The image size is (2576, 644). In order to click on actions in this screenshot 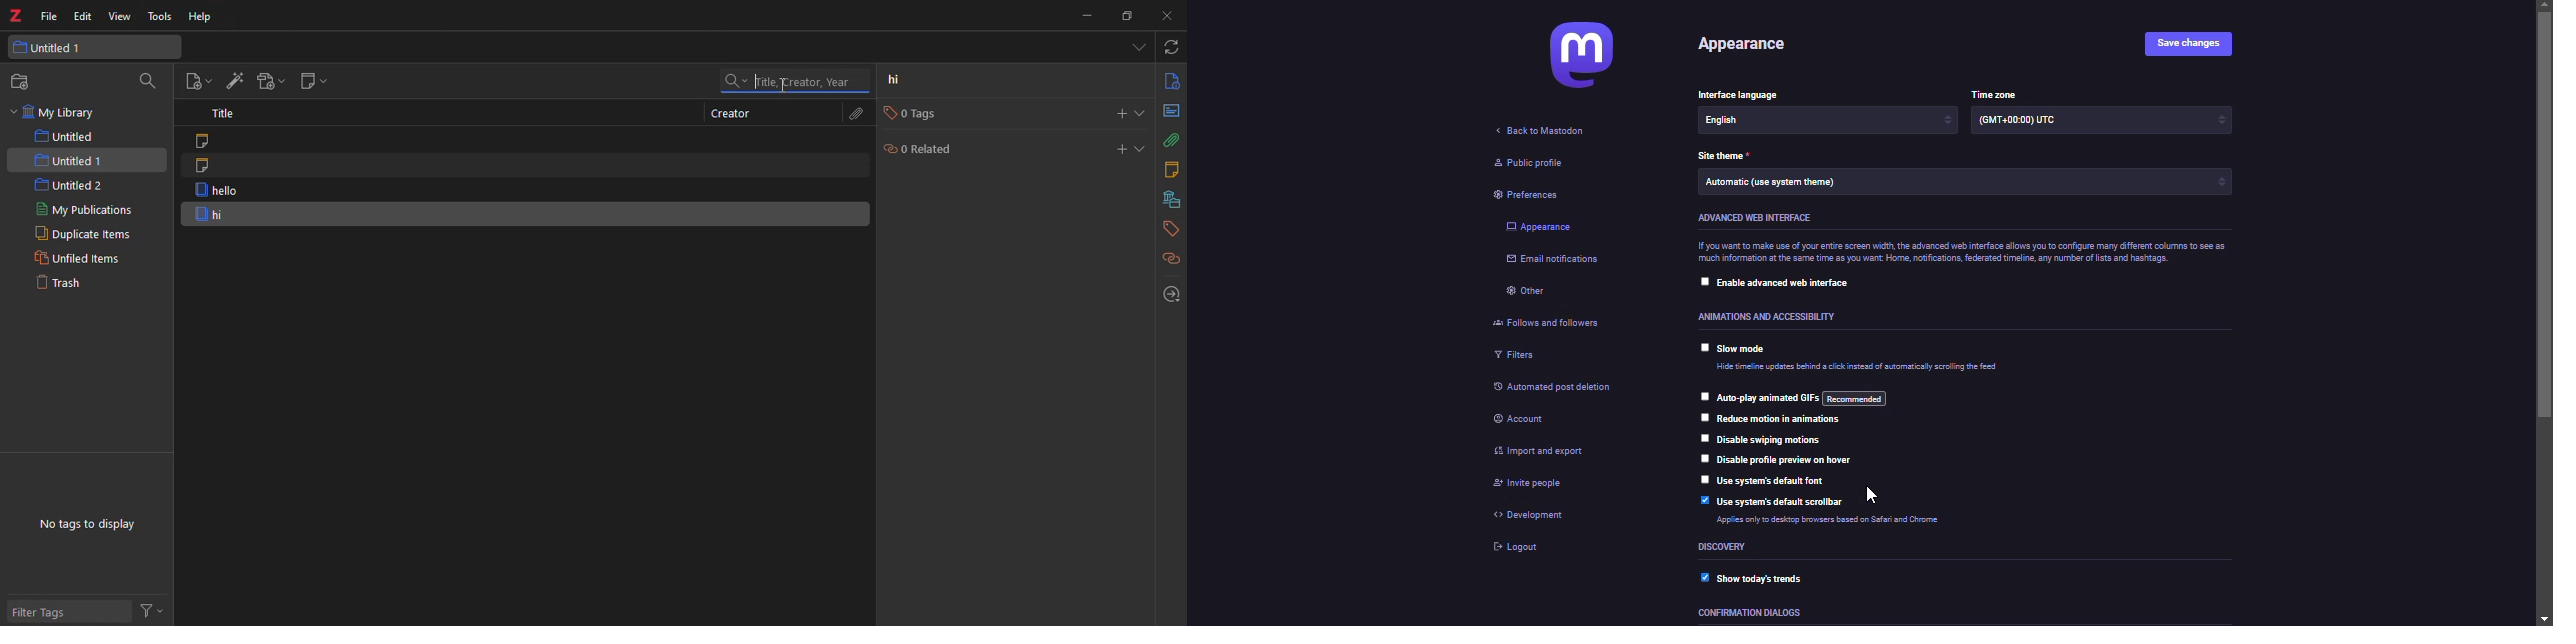, I will do `click(150, 609)`.